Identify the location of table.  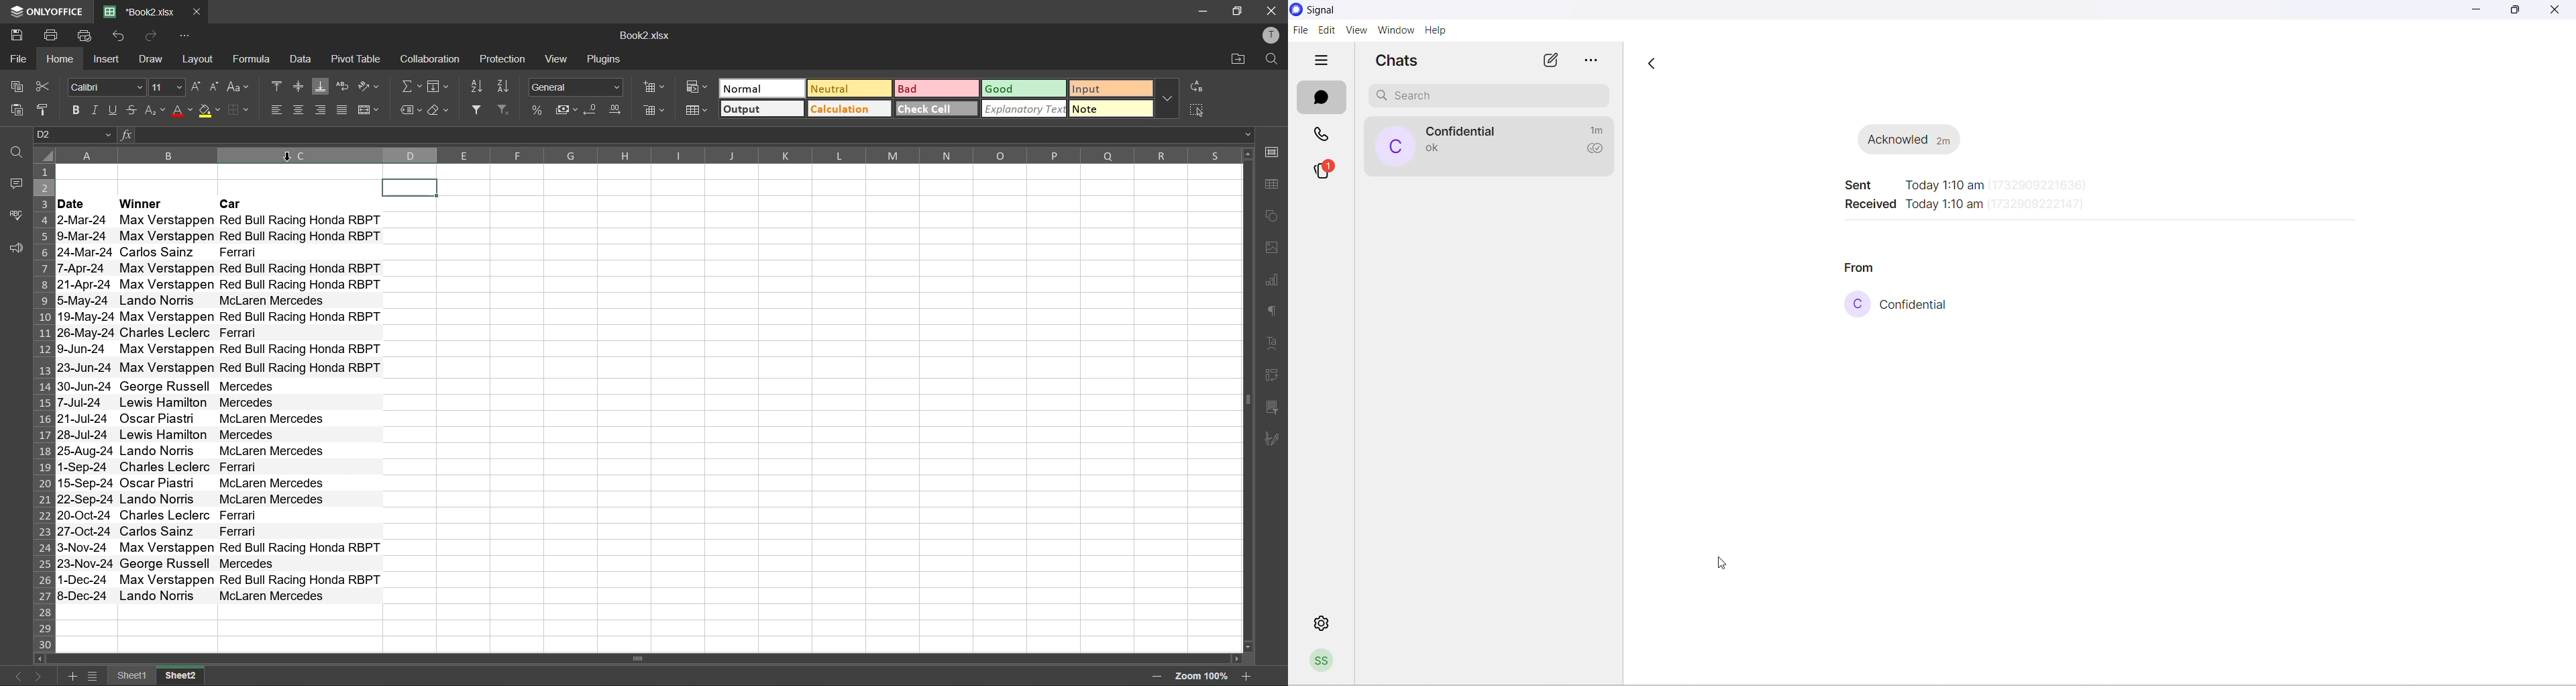
(1271, 185).